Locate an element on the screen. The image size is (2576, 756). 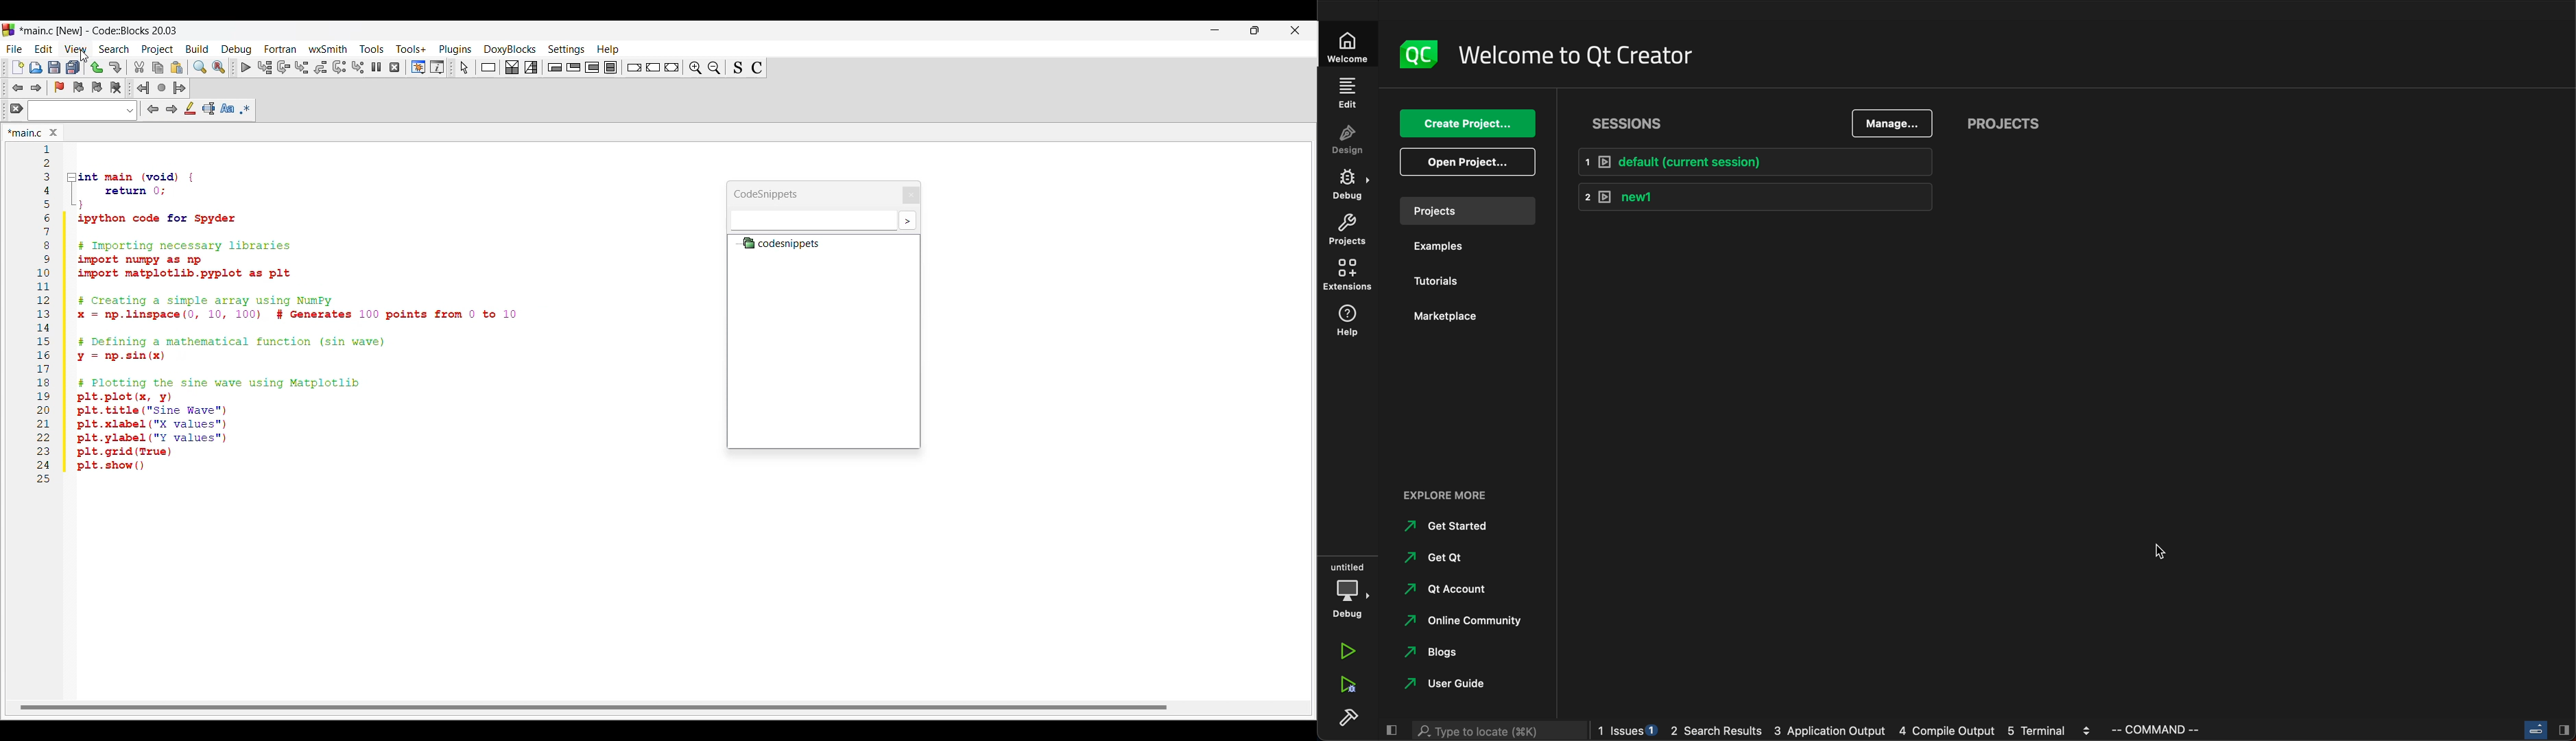
Continue instruction is located at coordinates (653, 67).